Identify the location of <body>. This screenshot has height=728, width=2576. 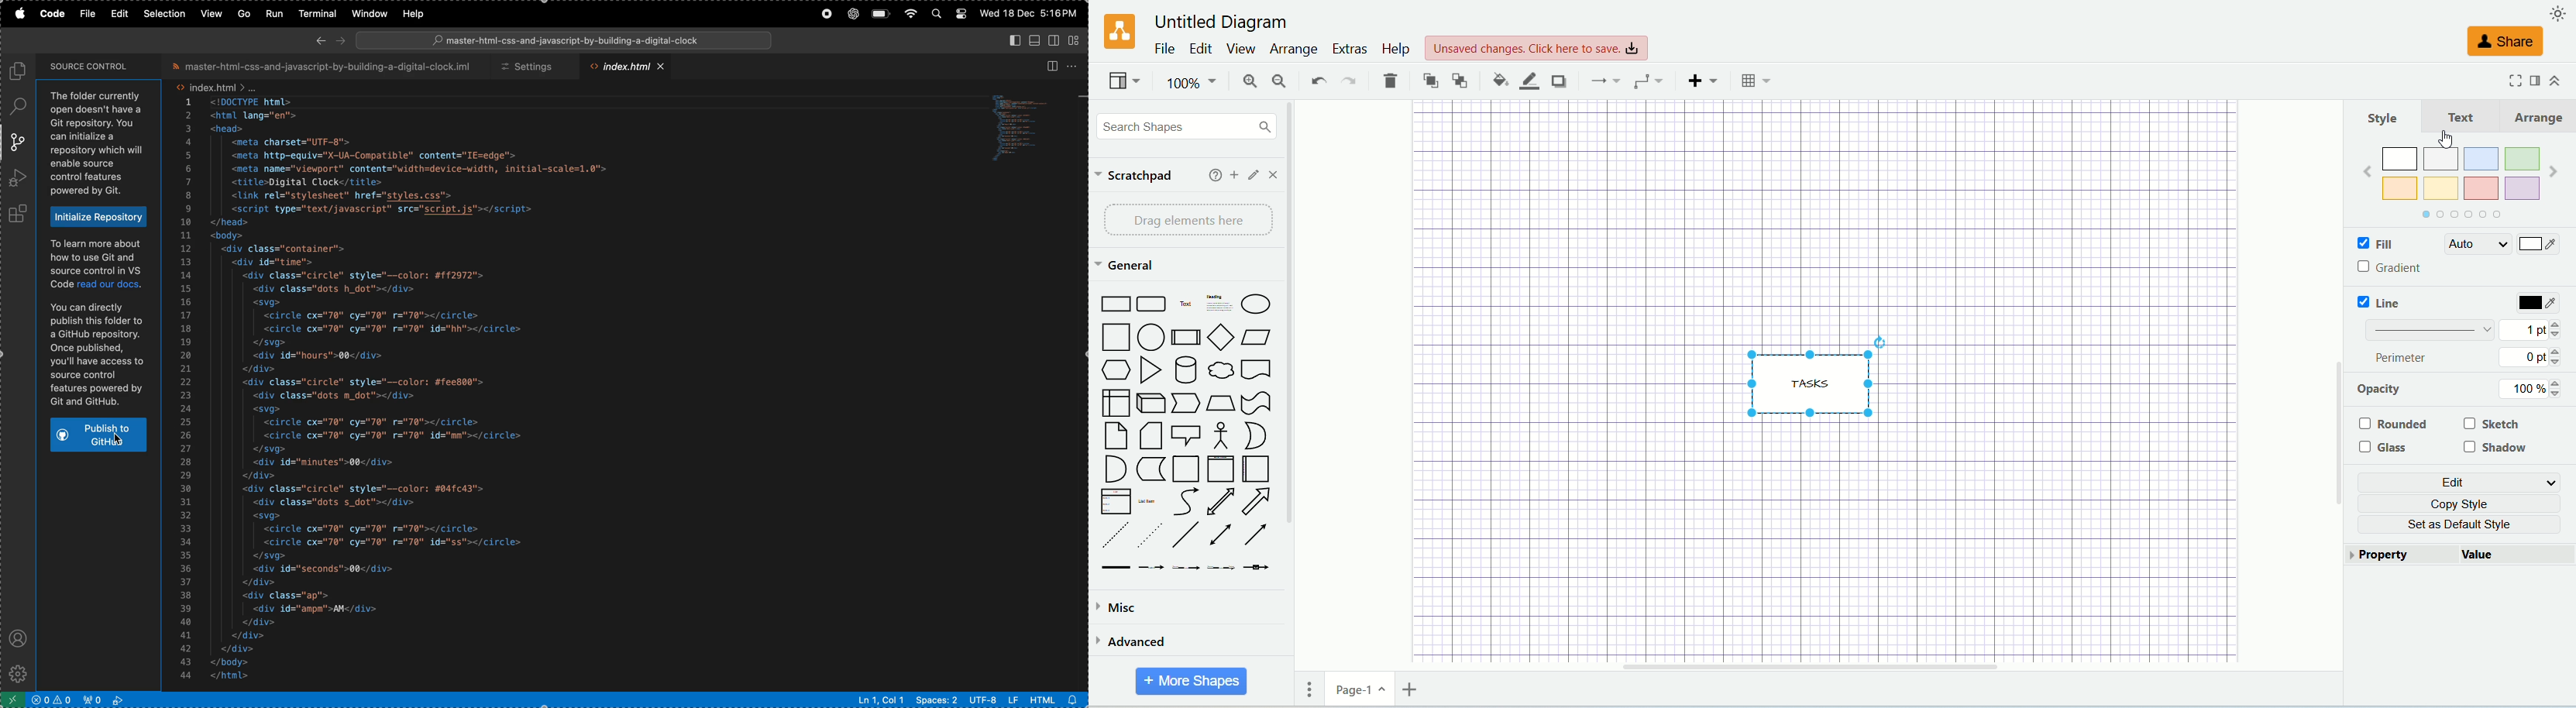
(230, 236).